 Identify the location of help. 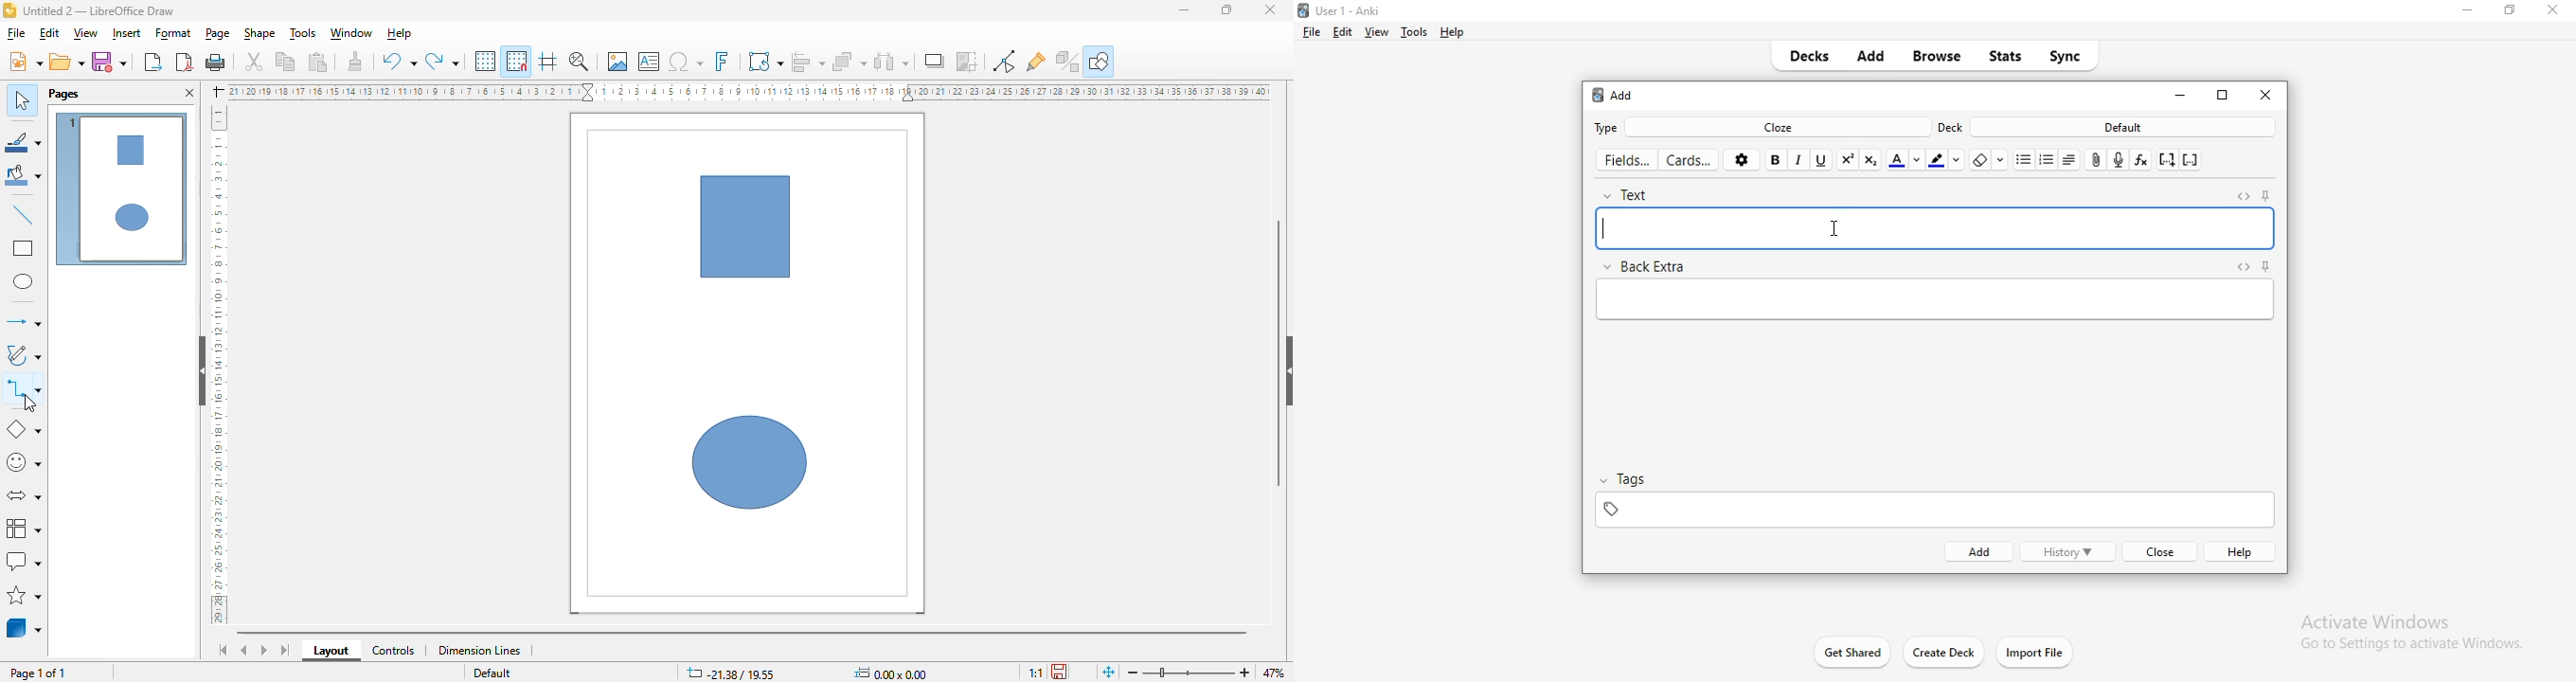
(1453, 33).